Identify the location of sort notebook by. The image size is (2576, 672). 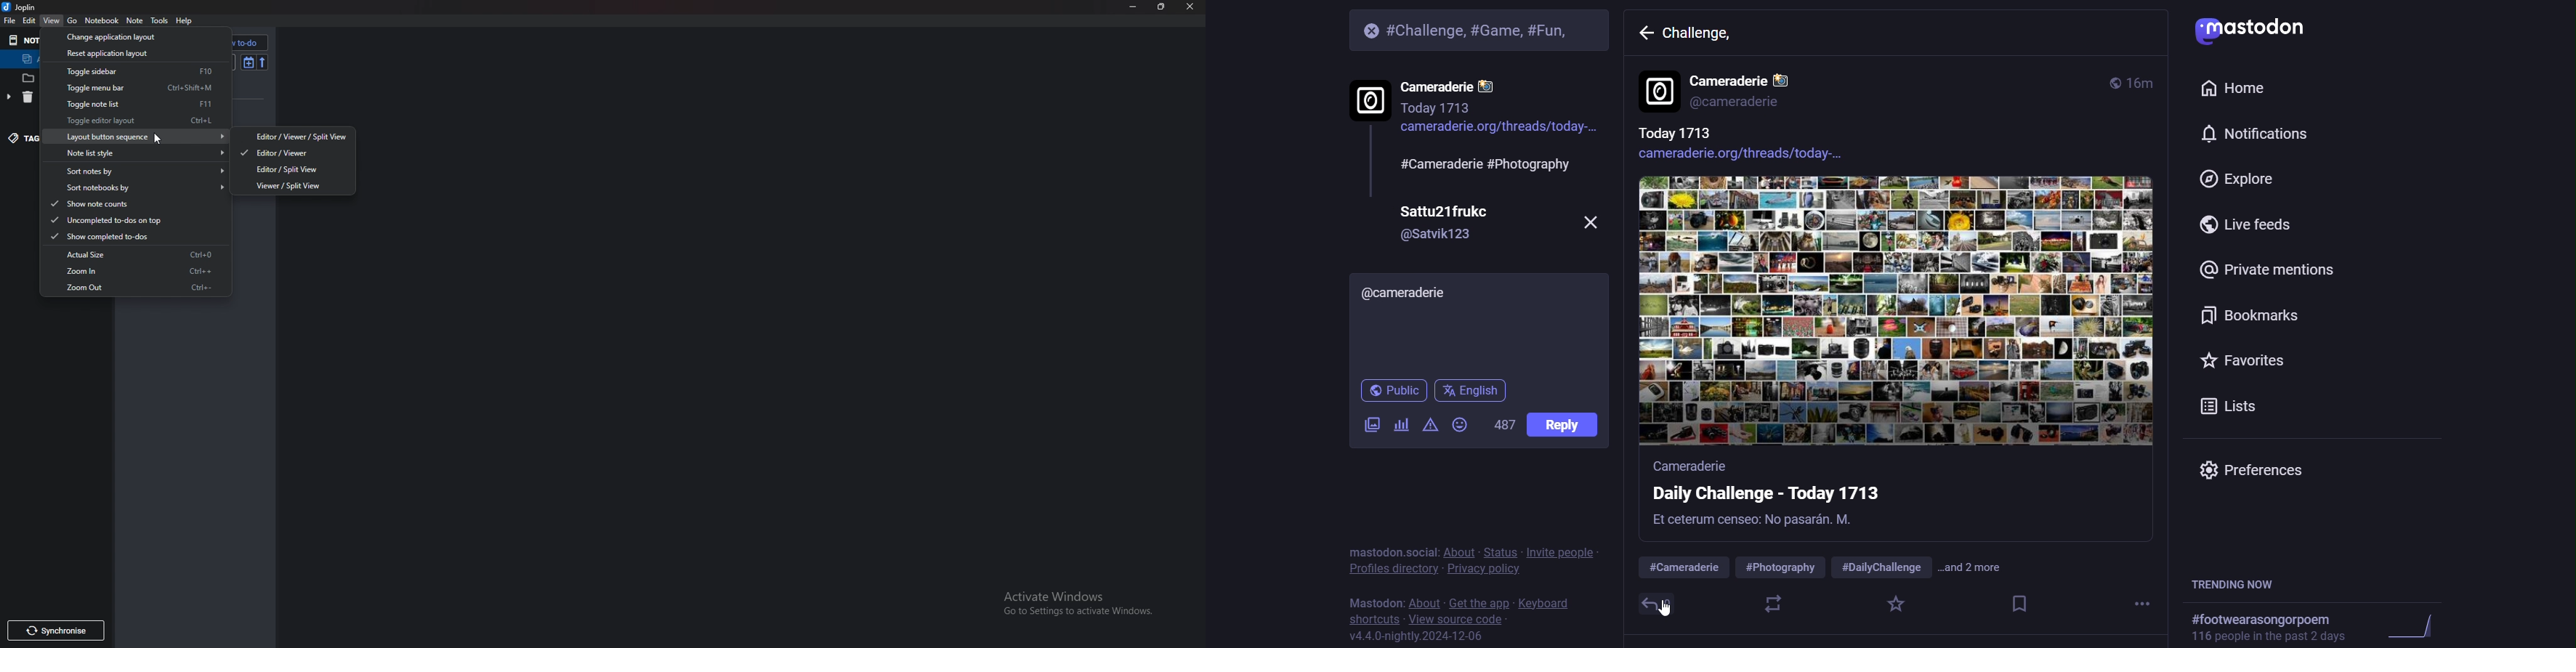
(138, 187).